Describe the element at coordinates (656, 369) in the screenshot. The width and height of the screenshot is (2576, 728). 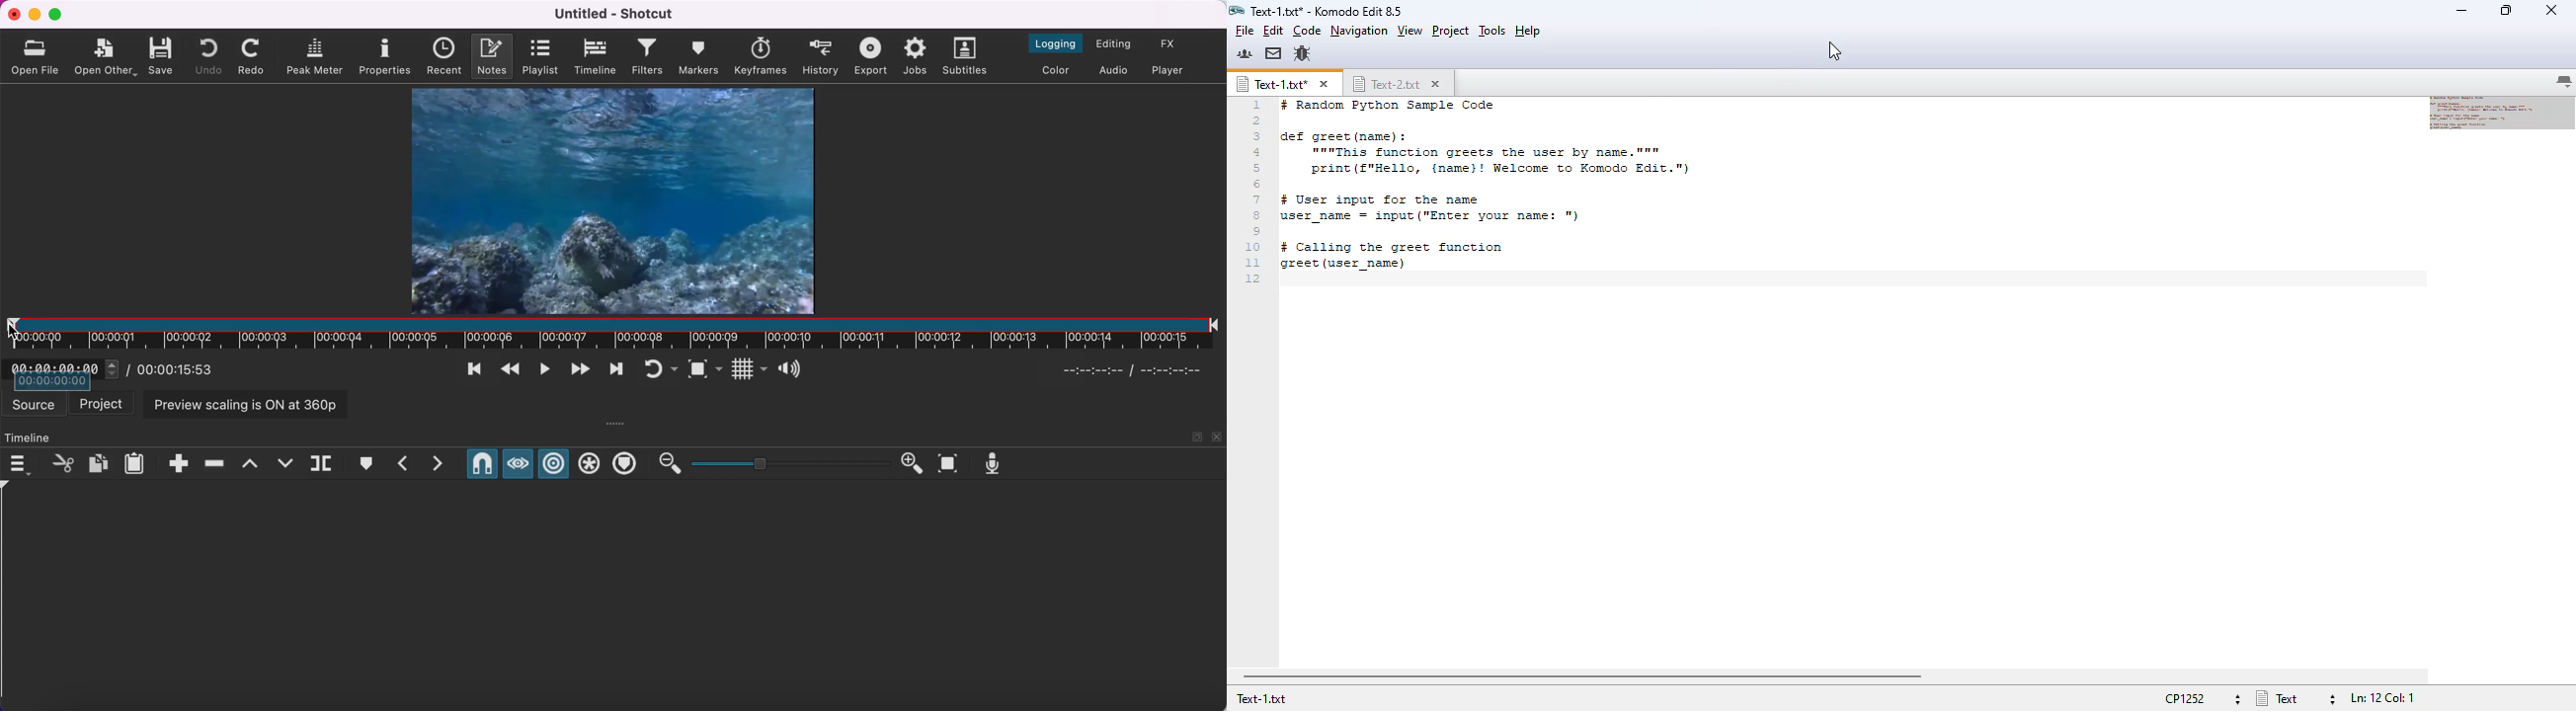
I see `` at that location.